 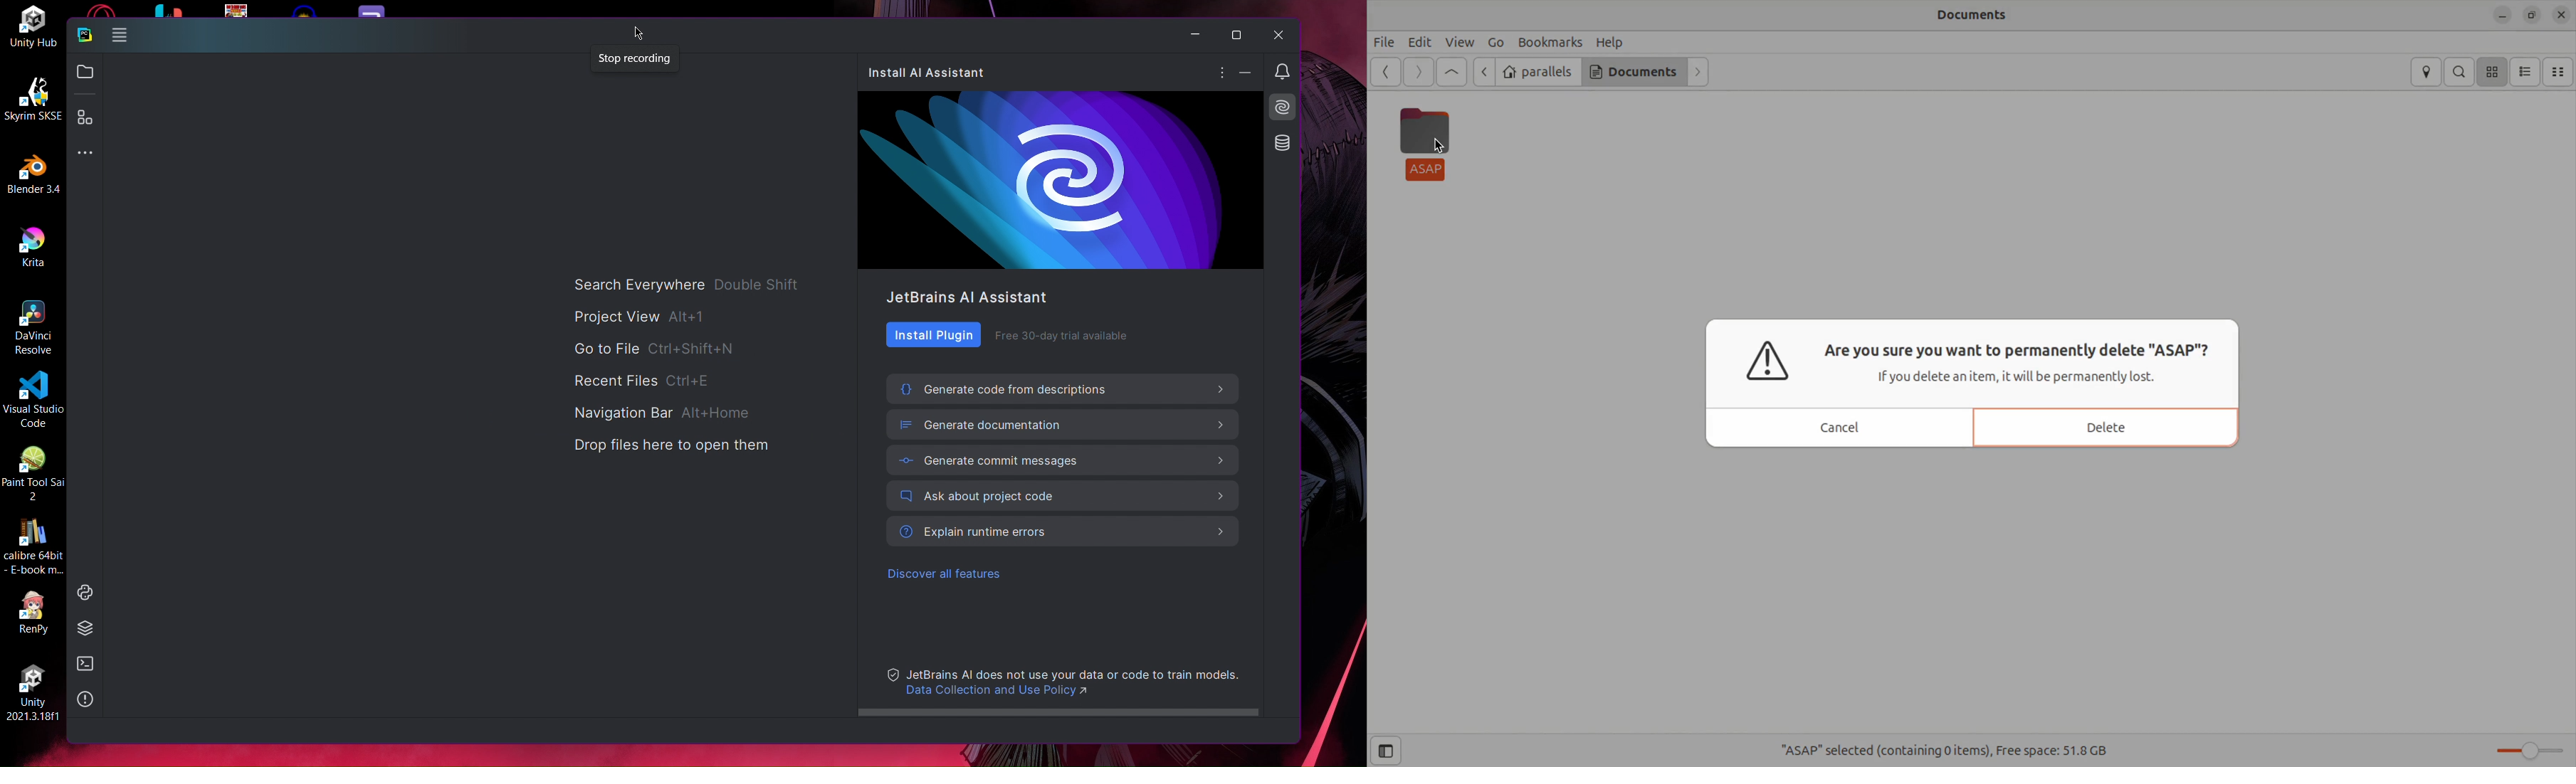 I want to click on Calibre 64bit, so click(x=33, y=548).